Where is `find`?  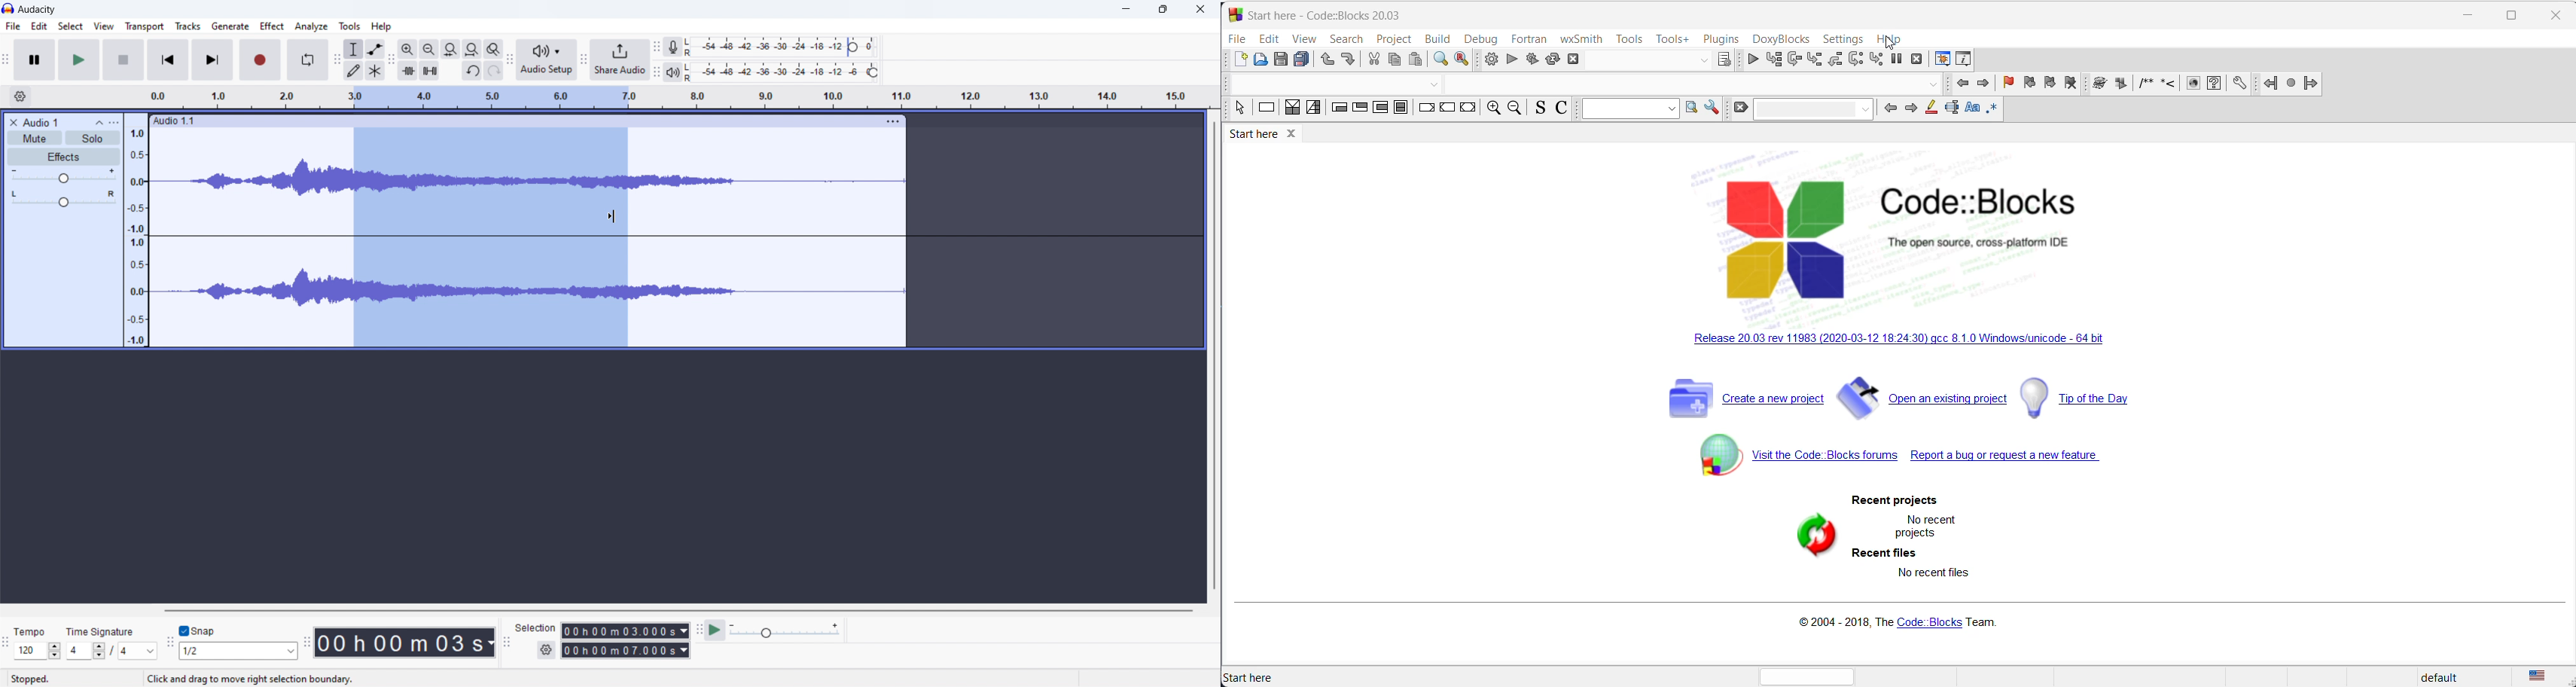
find is located at coordinates (1440, 61).